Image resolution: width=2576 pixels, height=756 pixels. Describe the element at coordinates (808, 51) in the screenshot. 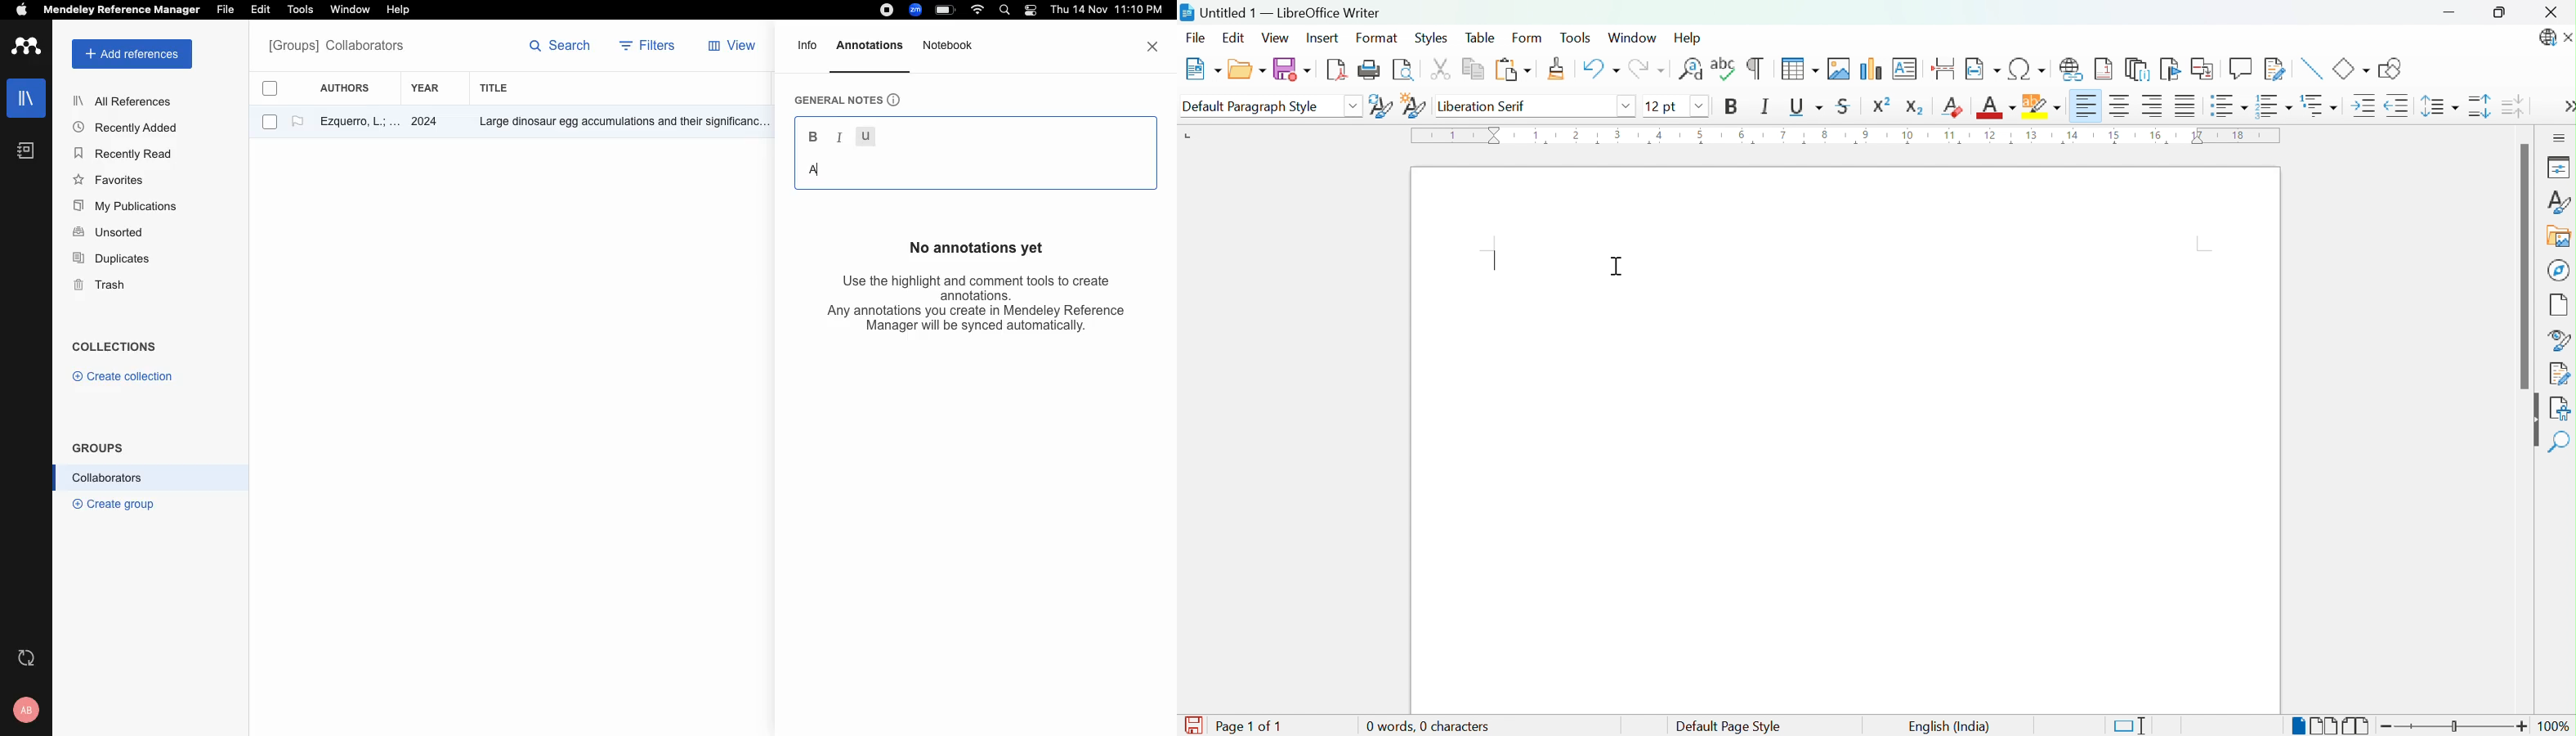

I see `info` at that location.